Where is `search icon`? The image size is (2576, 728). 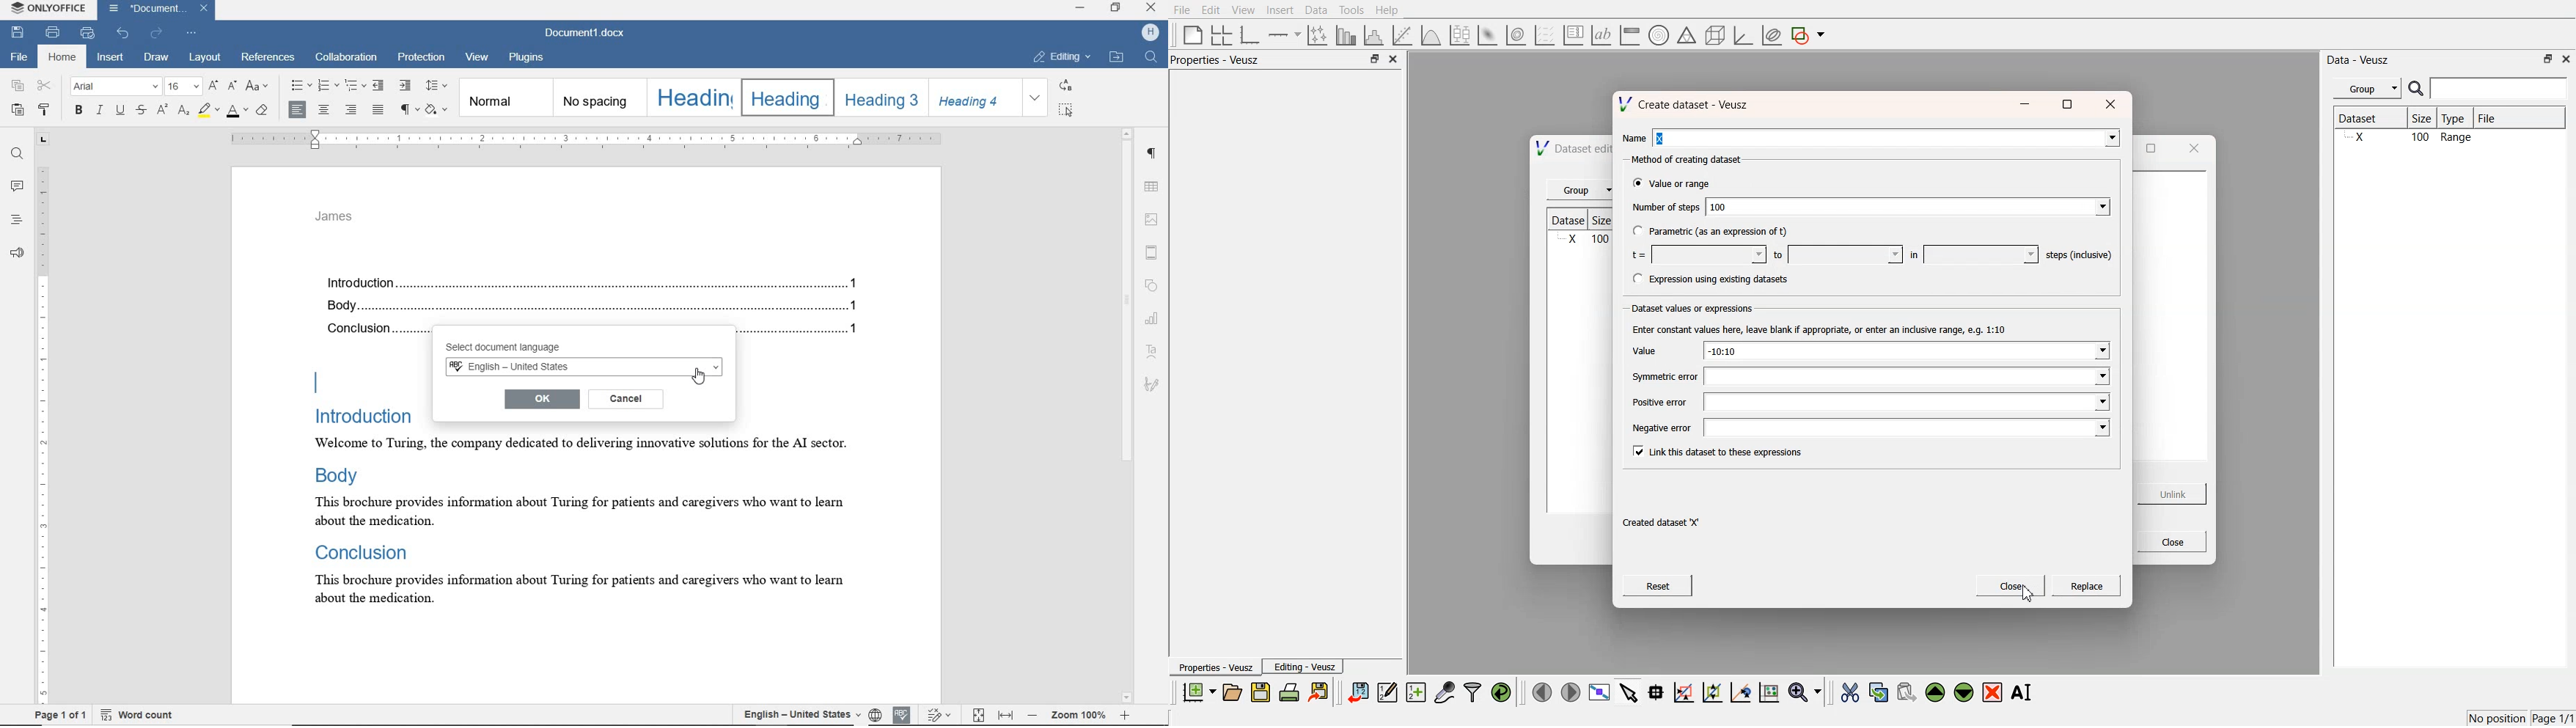
search icon is located at coordinates (2418, 88).